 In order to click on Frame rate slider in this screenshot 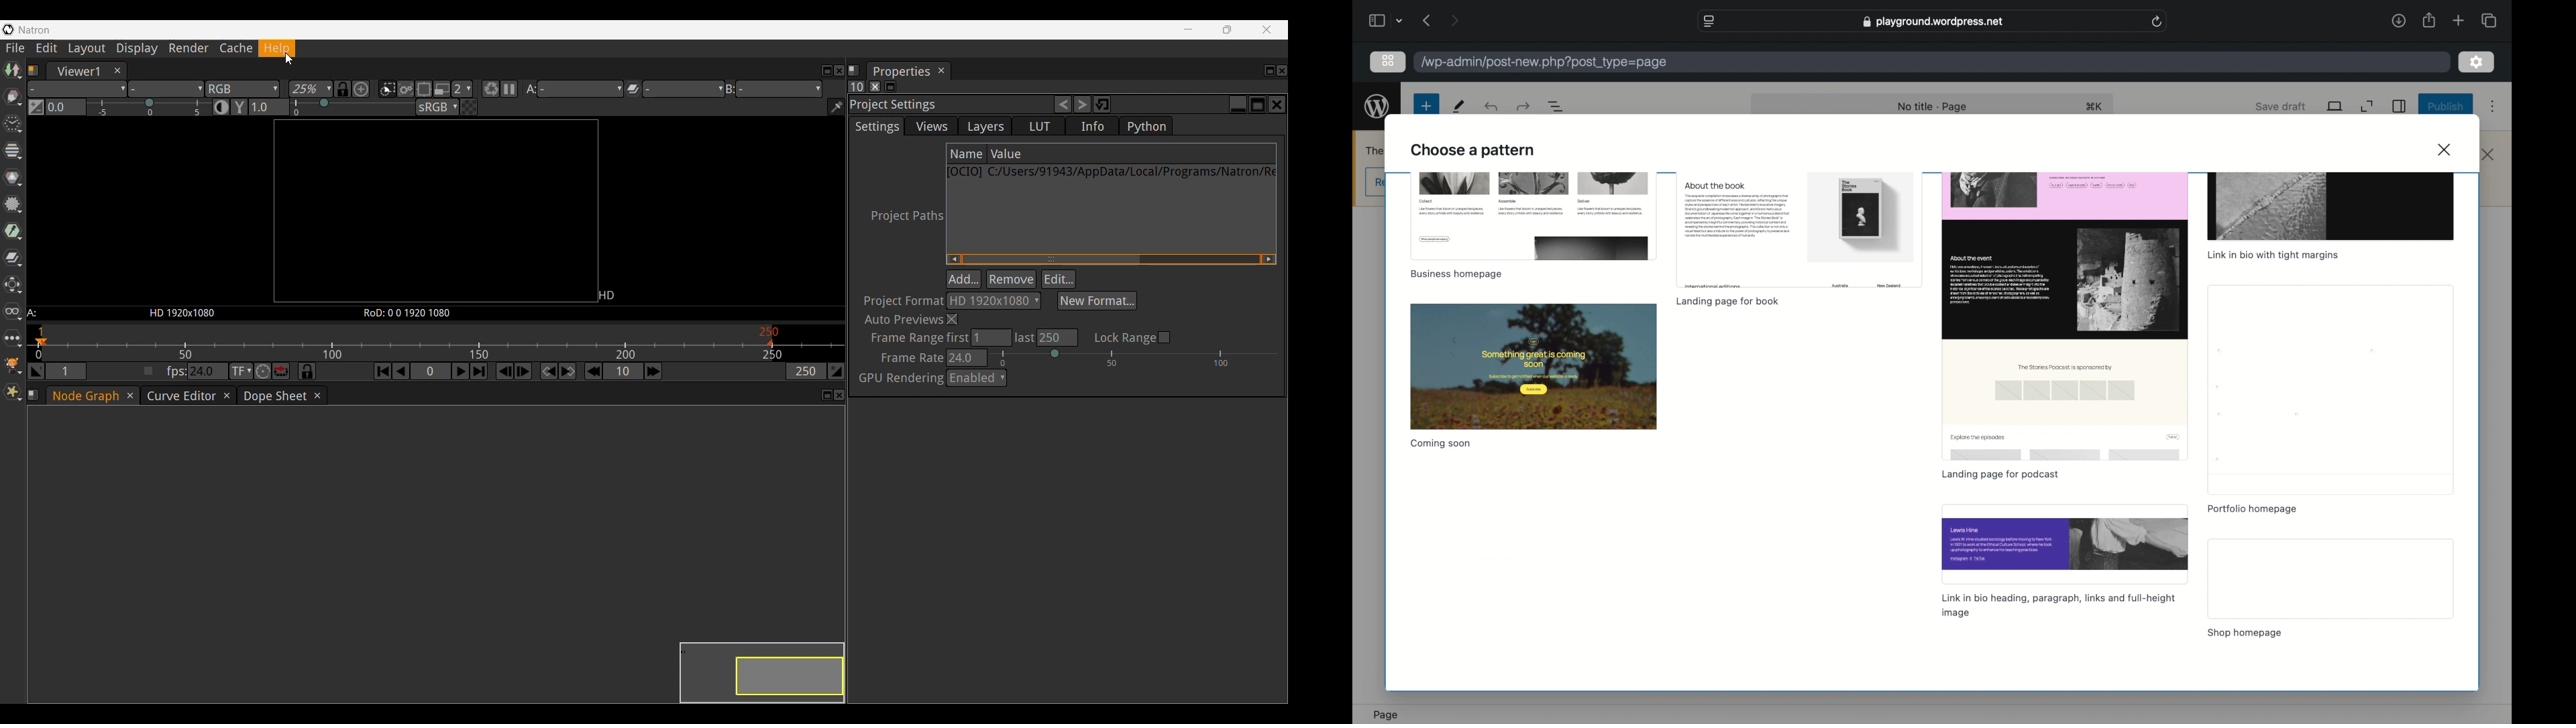, I will do `click(1132, 358)`.